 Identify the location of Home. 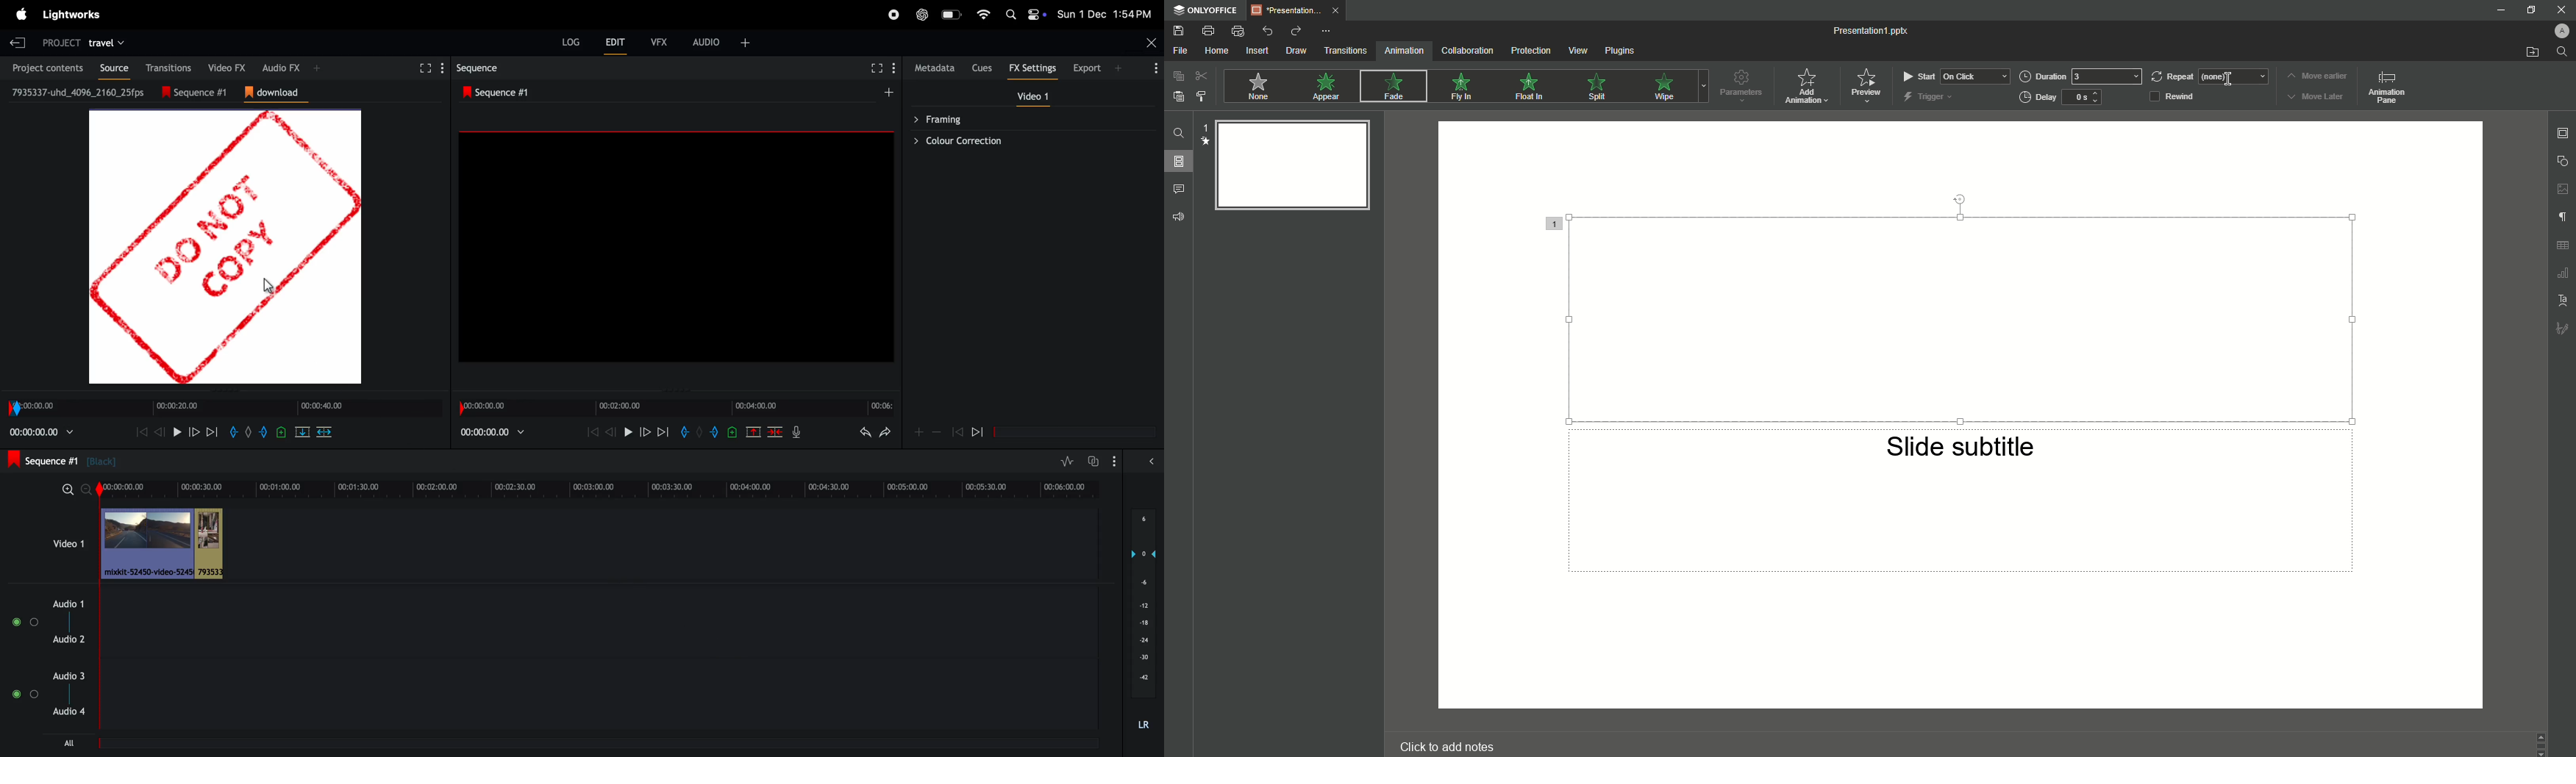
(1217, 51).